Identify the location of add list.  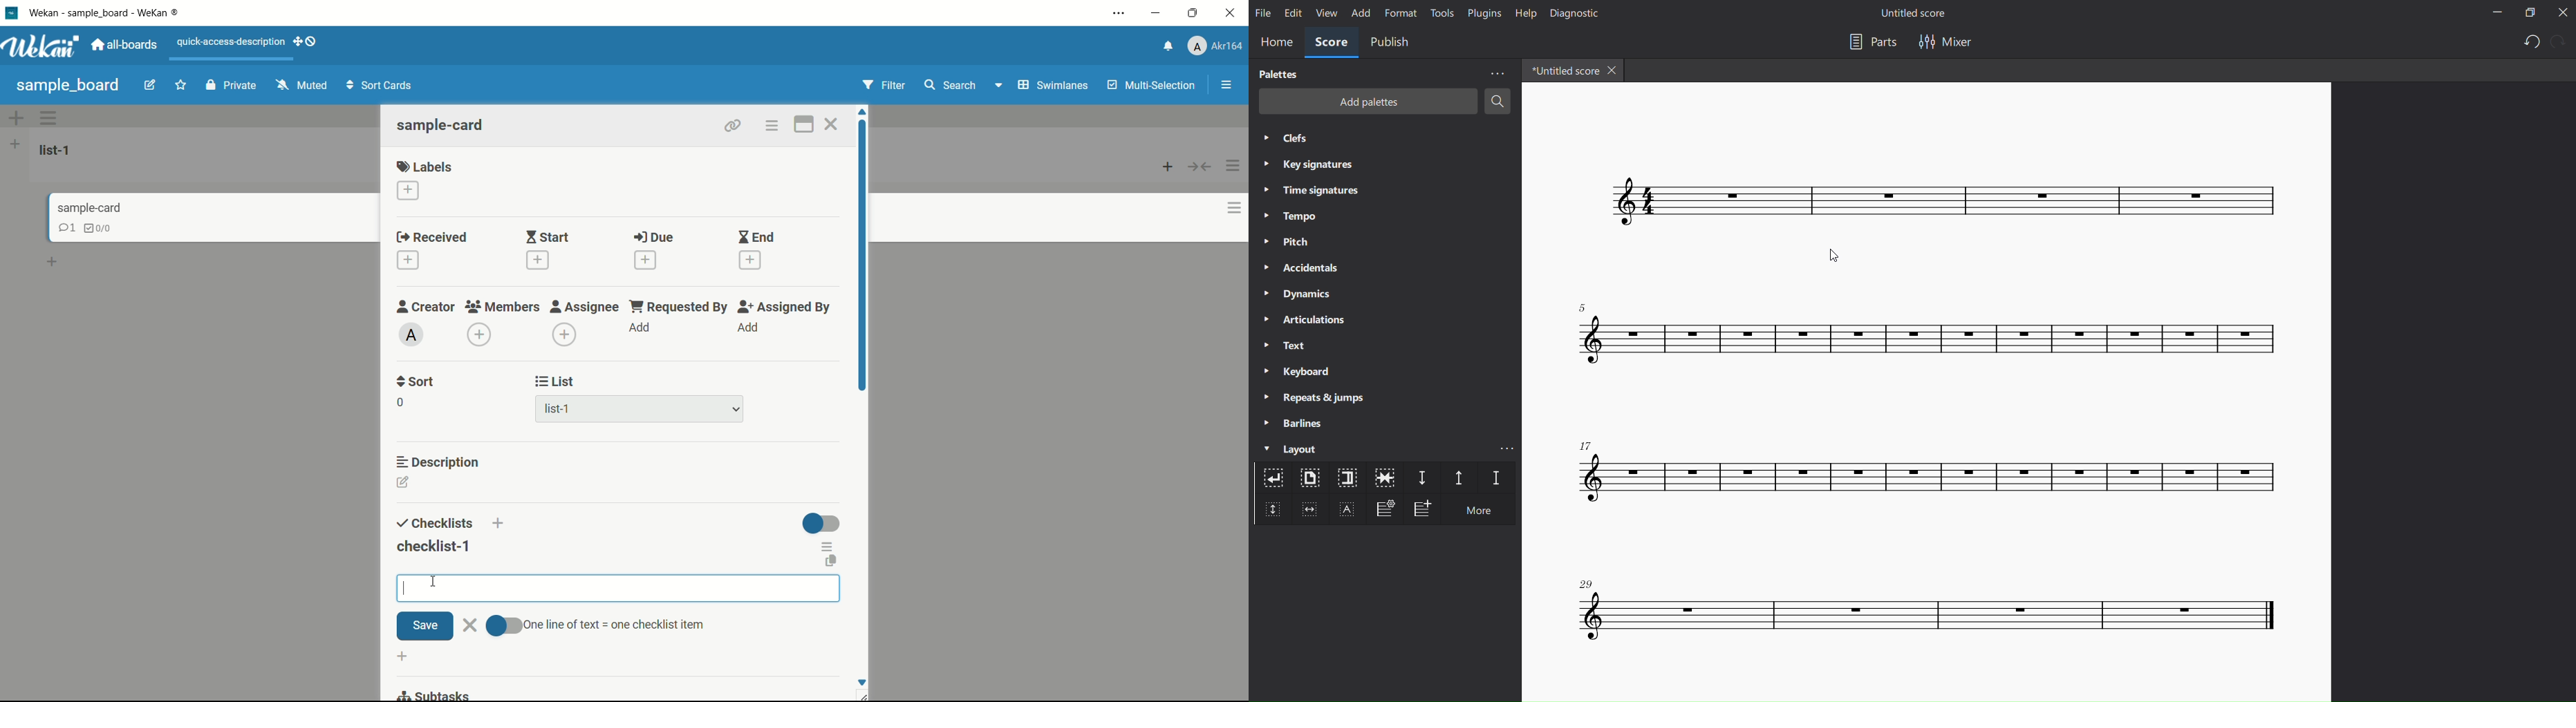
(16, 146).